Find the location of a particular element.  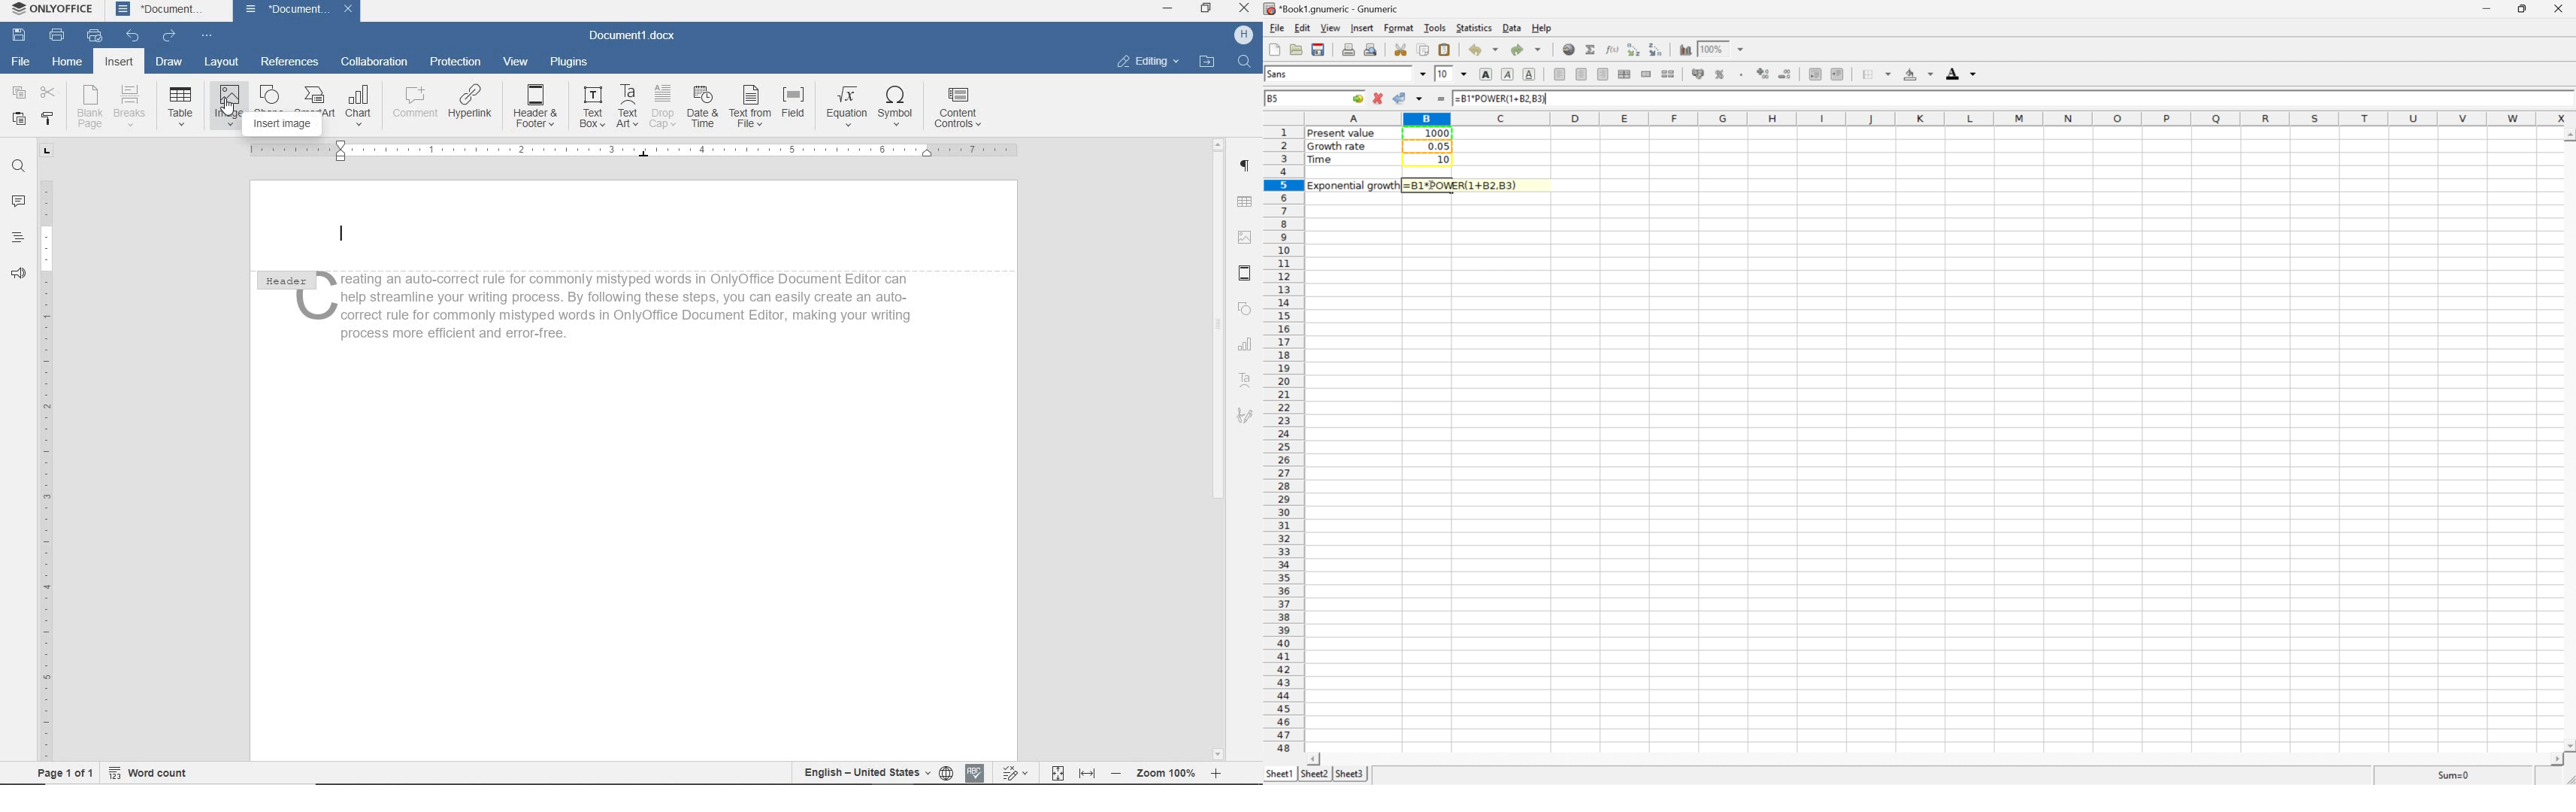

Scroll Left is located at coordinates (1316, 758).